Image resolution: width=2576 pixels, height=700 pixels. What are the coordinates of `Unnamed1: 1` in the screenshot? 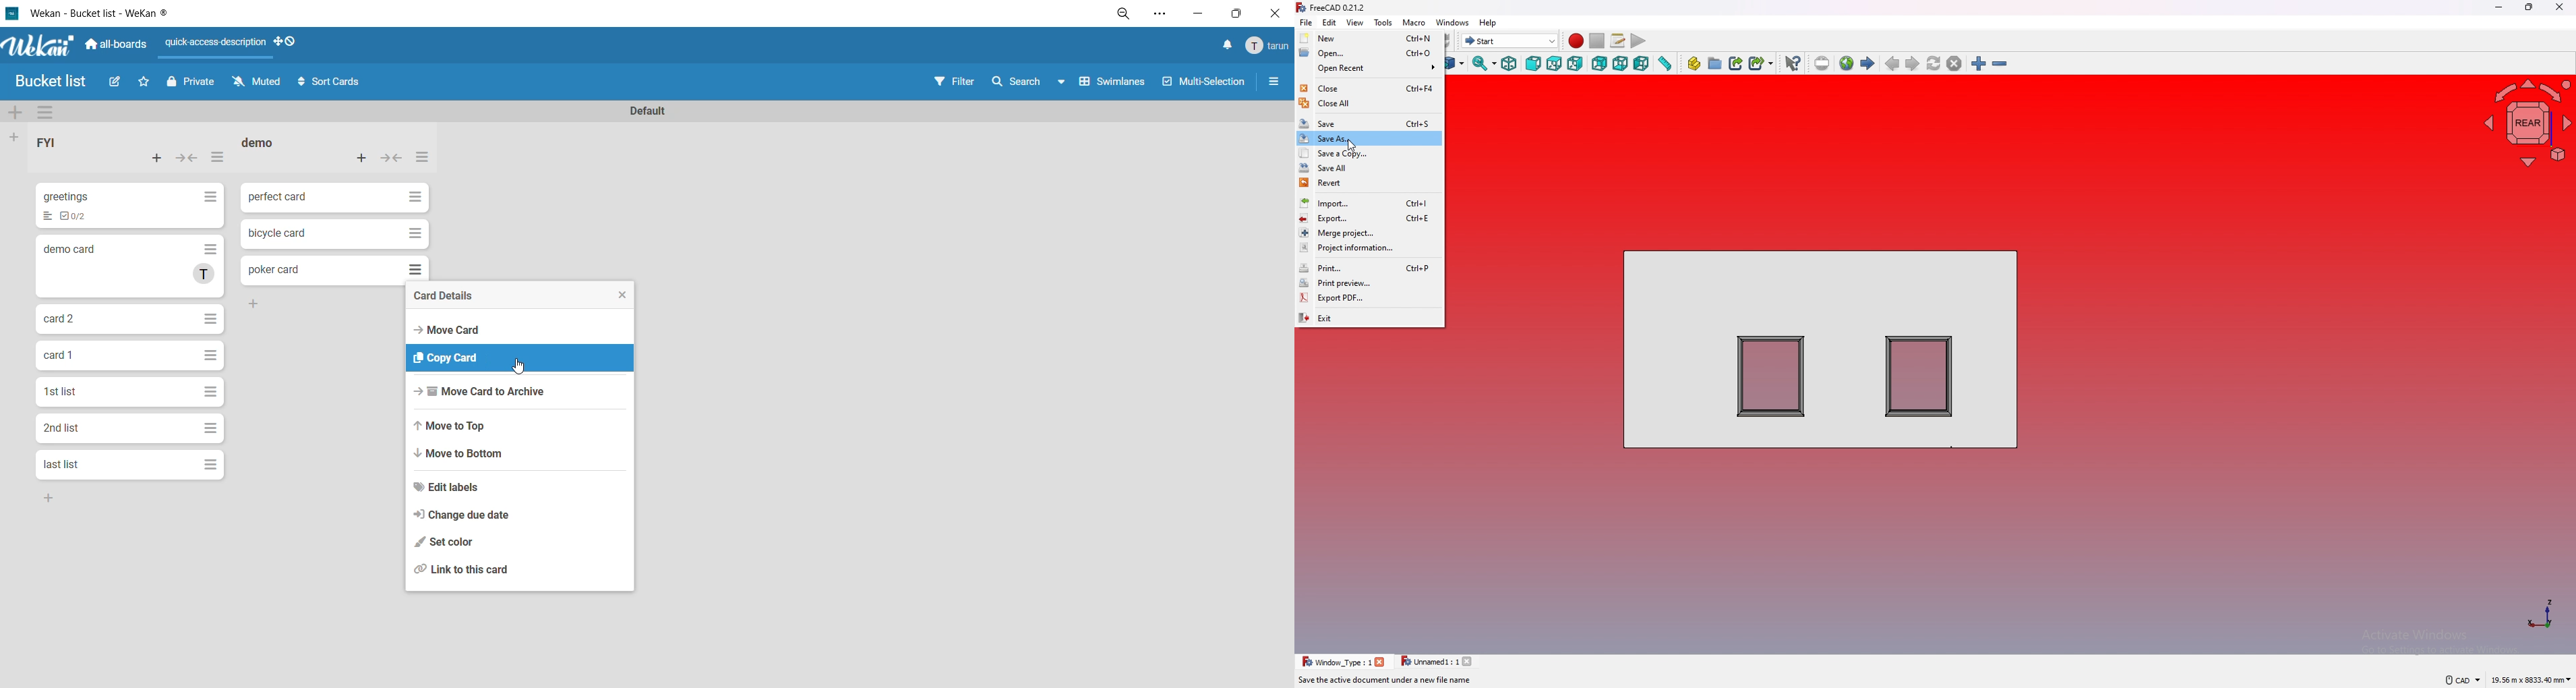 It's located at (1429, 661).